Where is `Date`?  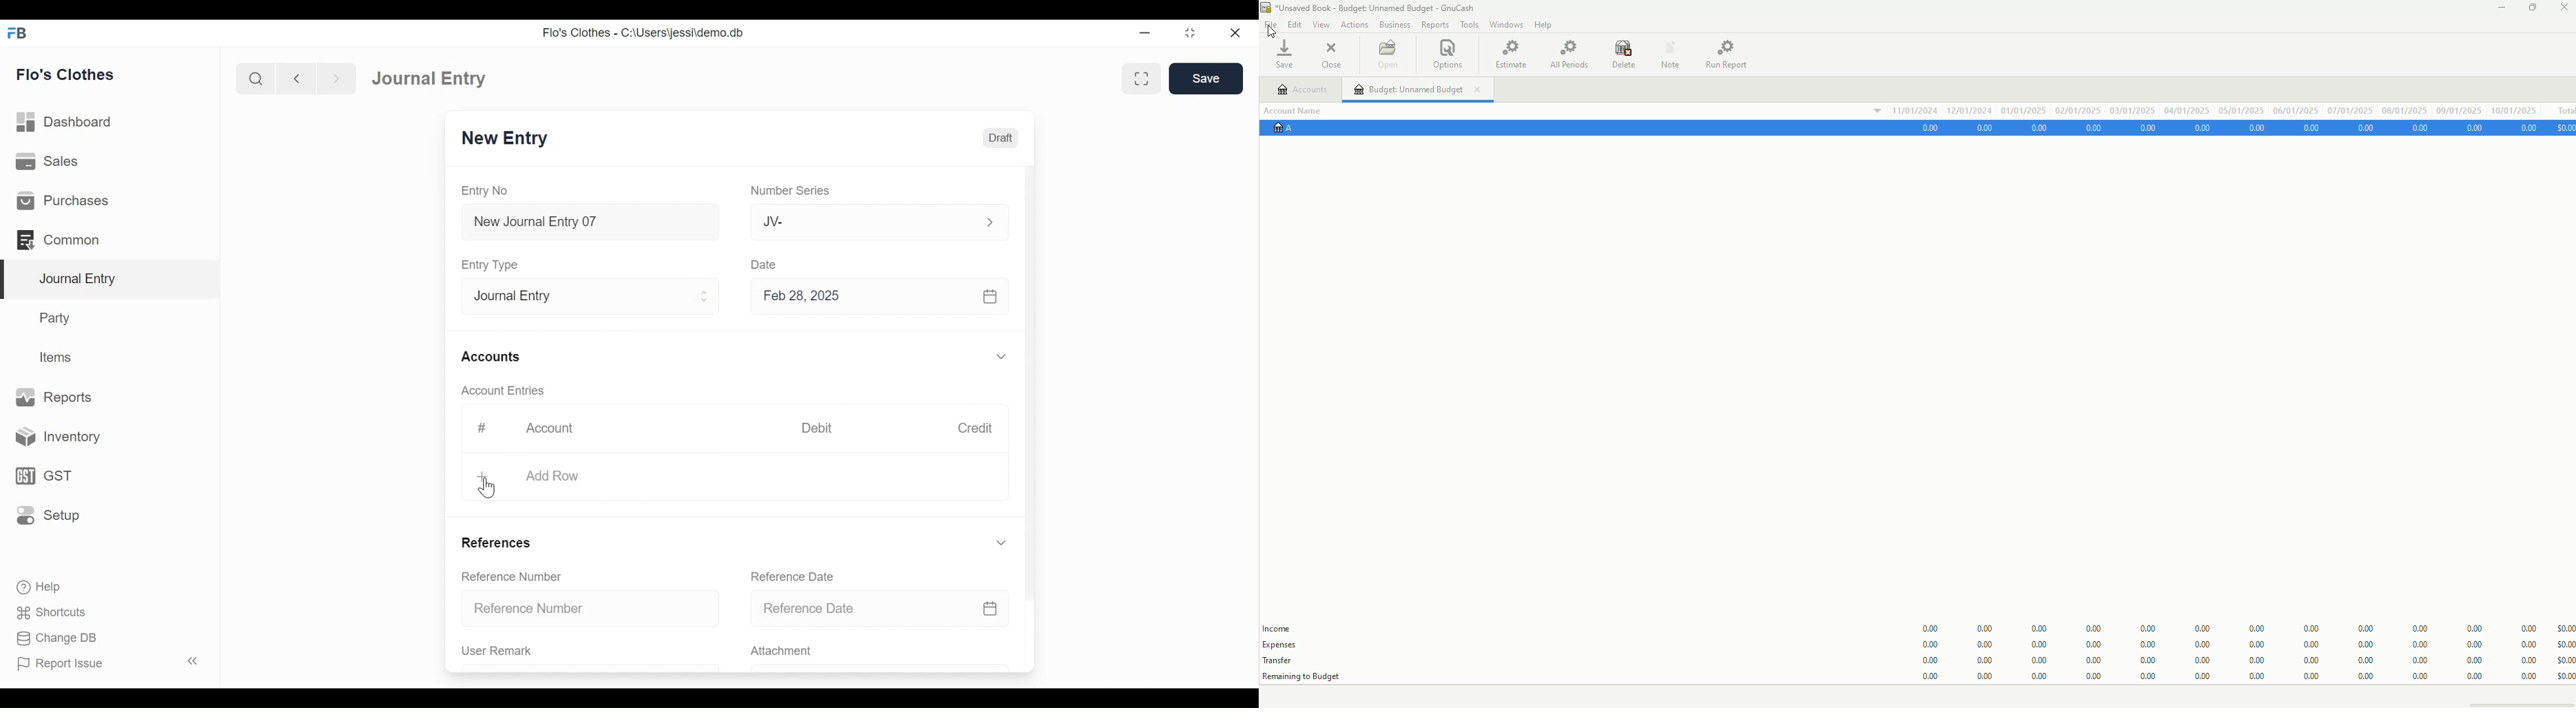 Date is located at coordinates (768, 266).